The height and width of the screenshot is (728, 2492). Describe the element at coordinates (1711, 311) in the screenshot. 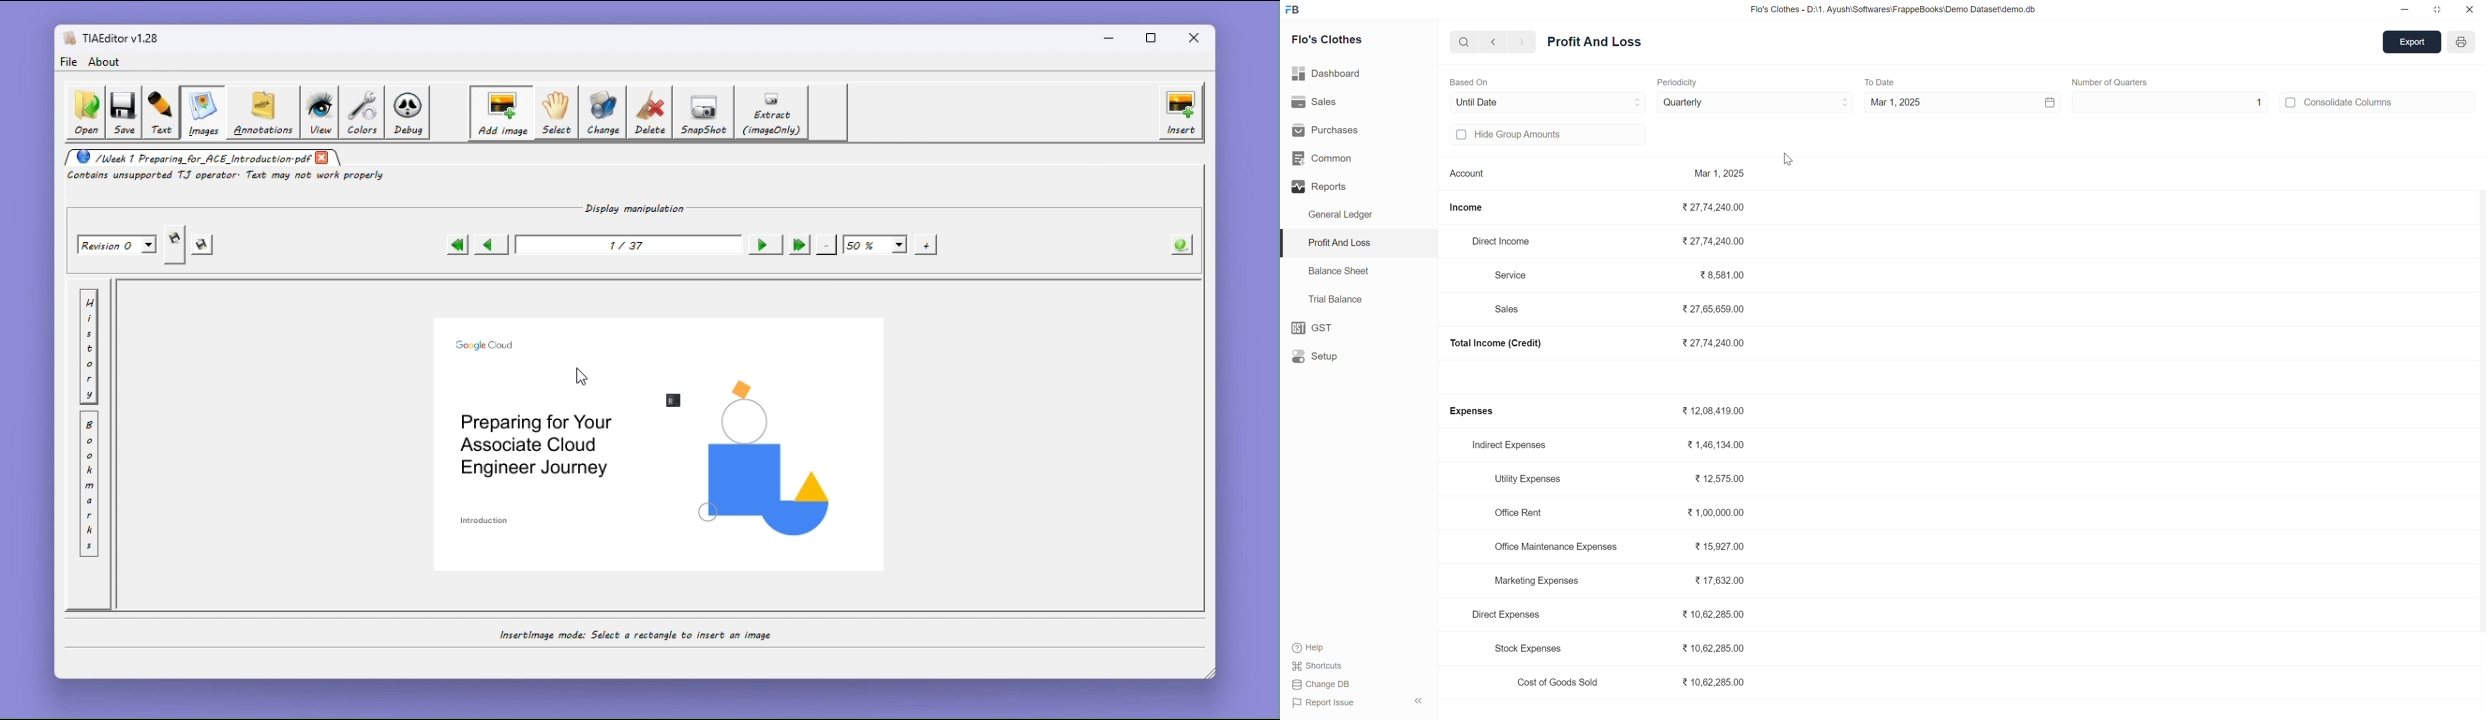

I see `₹27,65,659.00` at that location.